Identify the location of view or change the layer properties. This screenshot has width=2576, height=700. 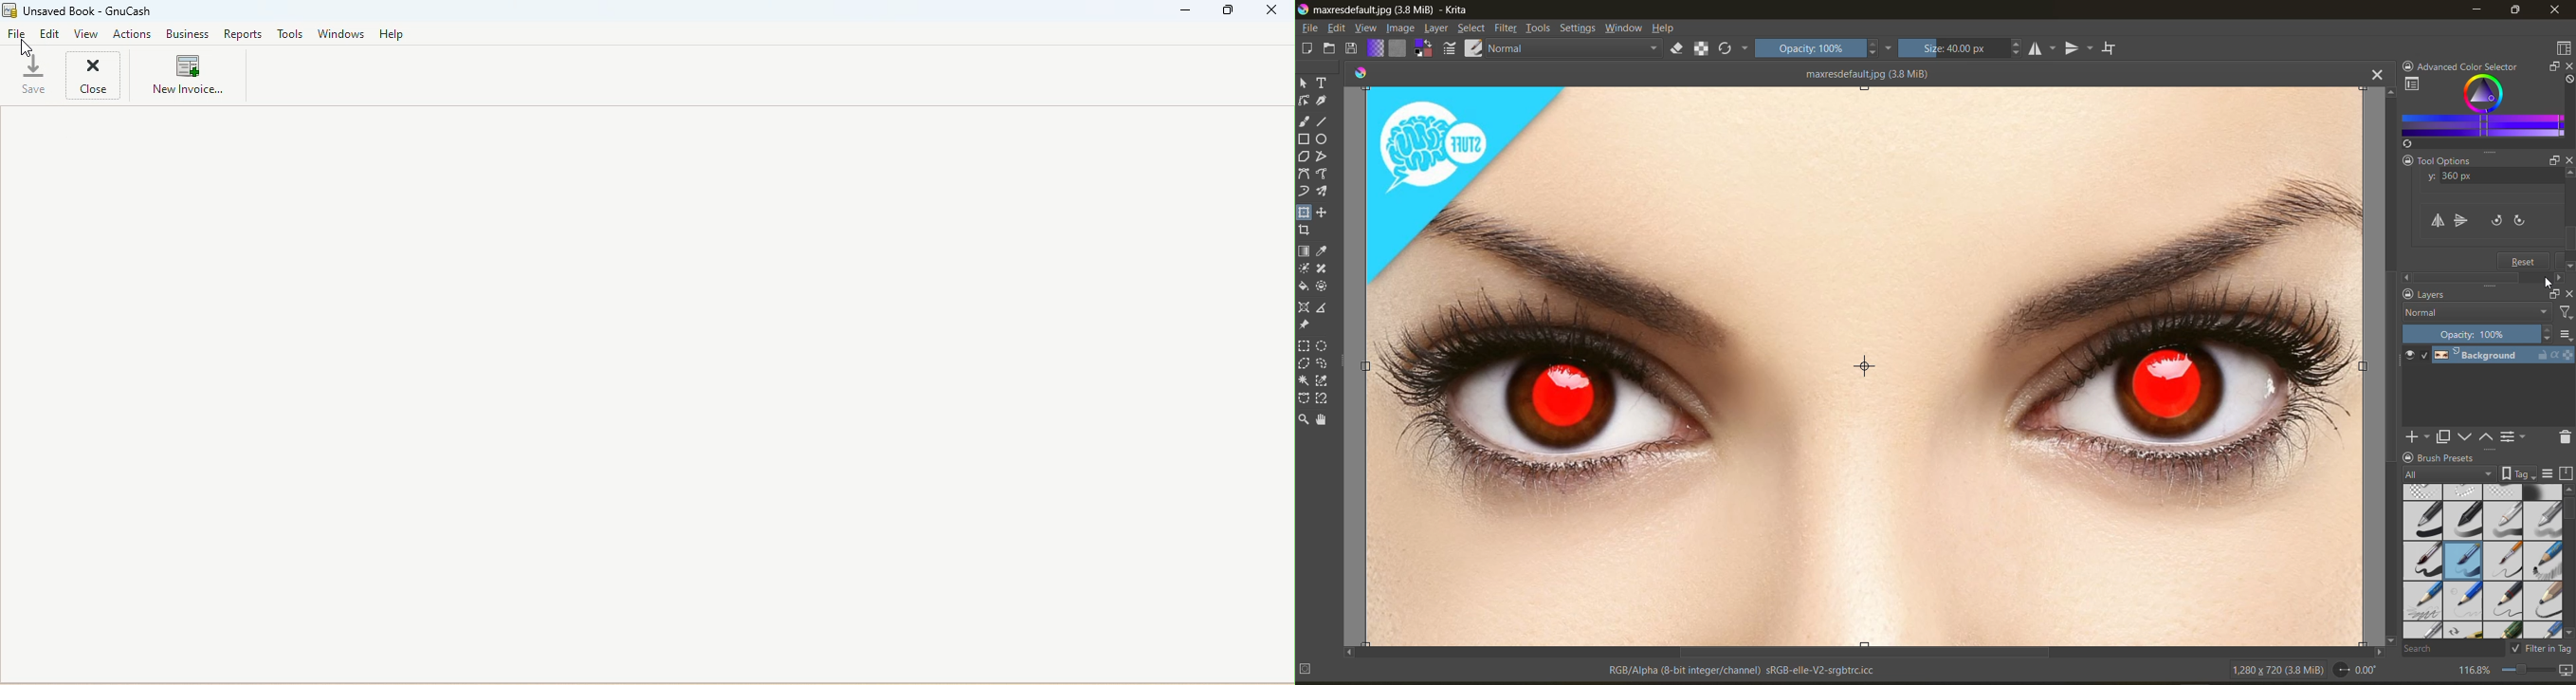
(2515, 436).